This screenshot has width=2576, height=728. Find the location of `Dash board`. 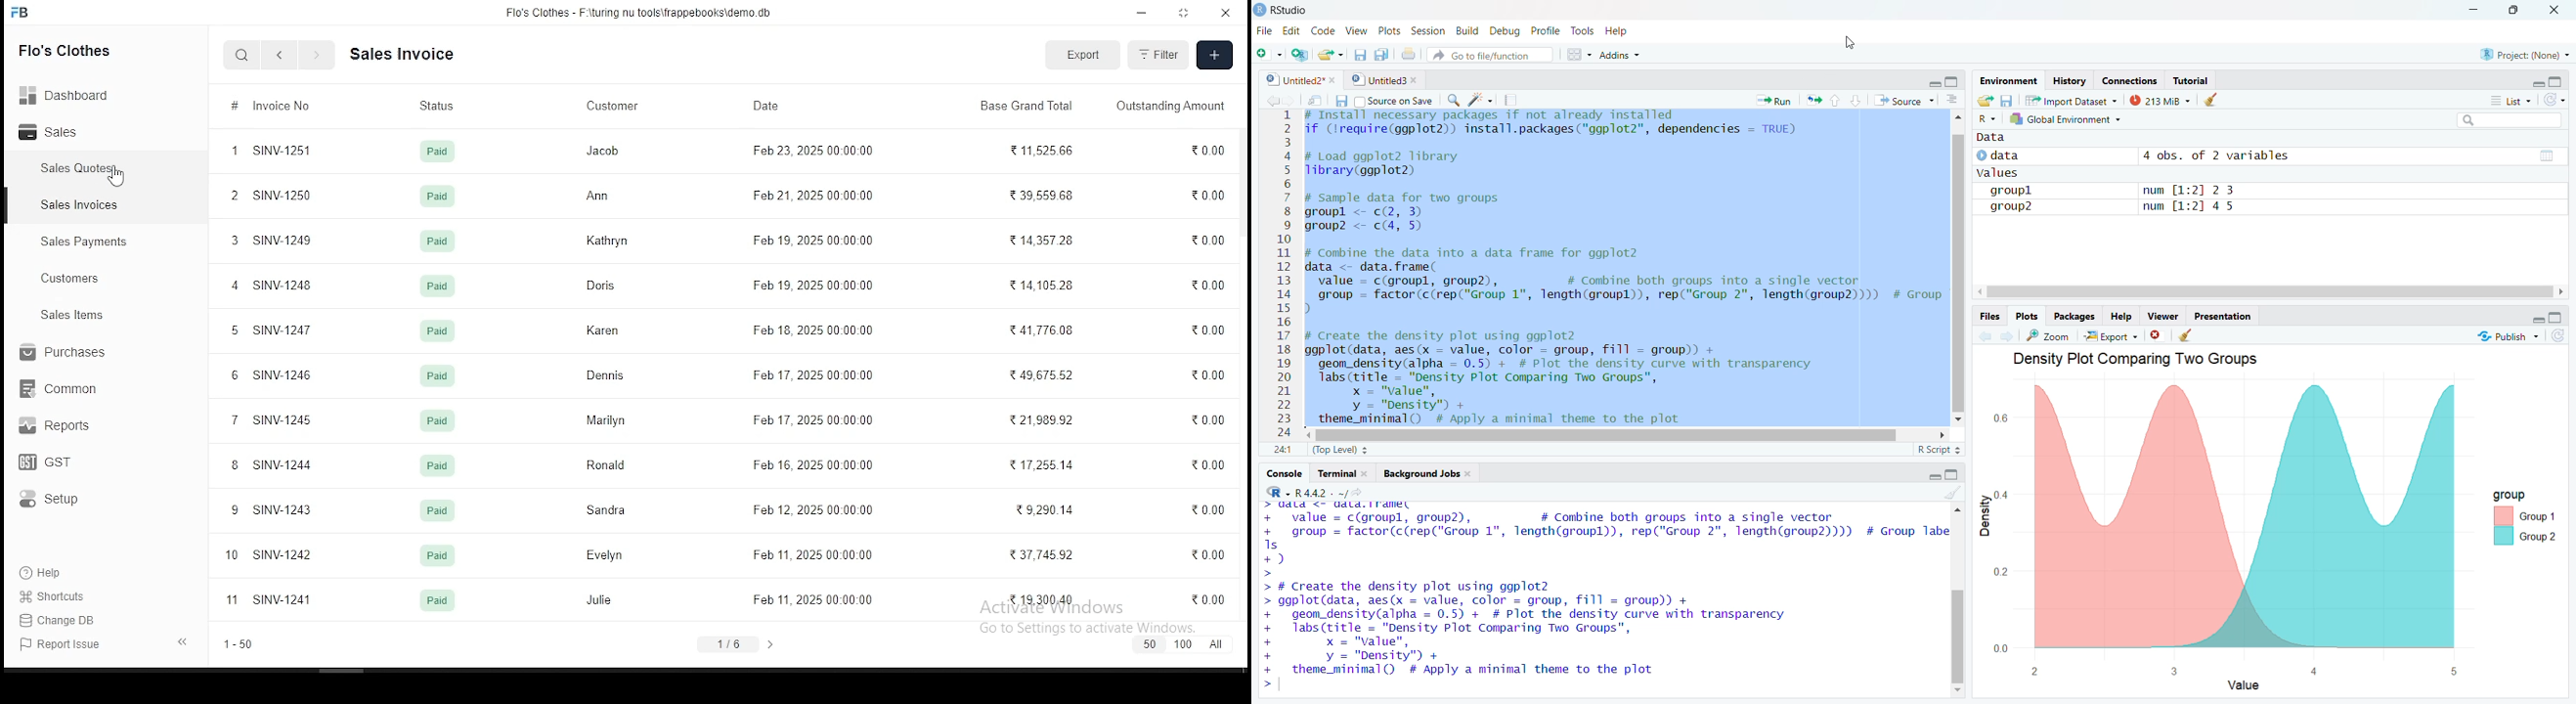

Dash board is located at coordinates (398, 55).